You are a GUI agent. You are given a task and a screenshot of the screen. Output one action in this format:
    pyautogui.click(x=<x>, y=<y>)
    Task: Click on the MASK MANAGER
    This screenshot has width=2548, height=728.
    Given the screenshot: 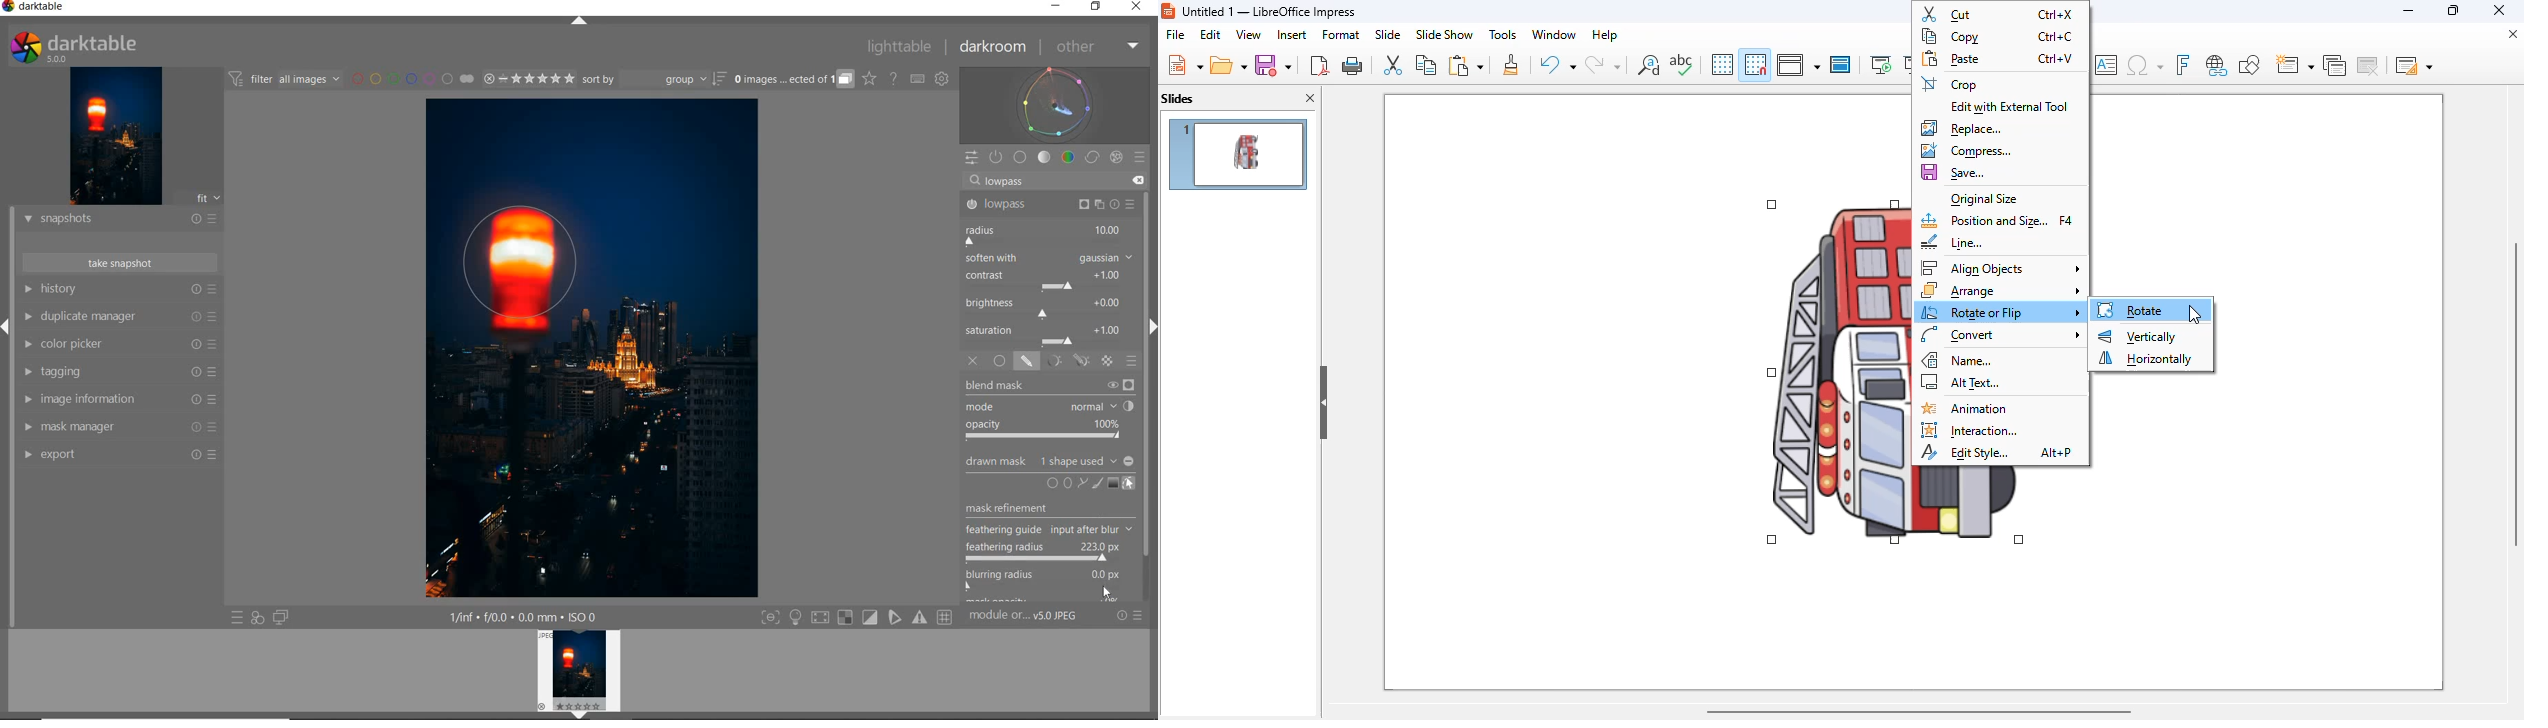 What is the action you would take?
    pyautogui.click(x=119, y=428)
    